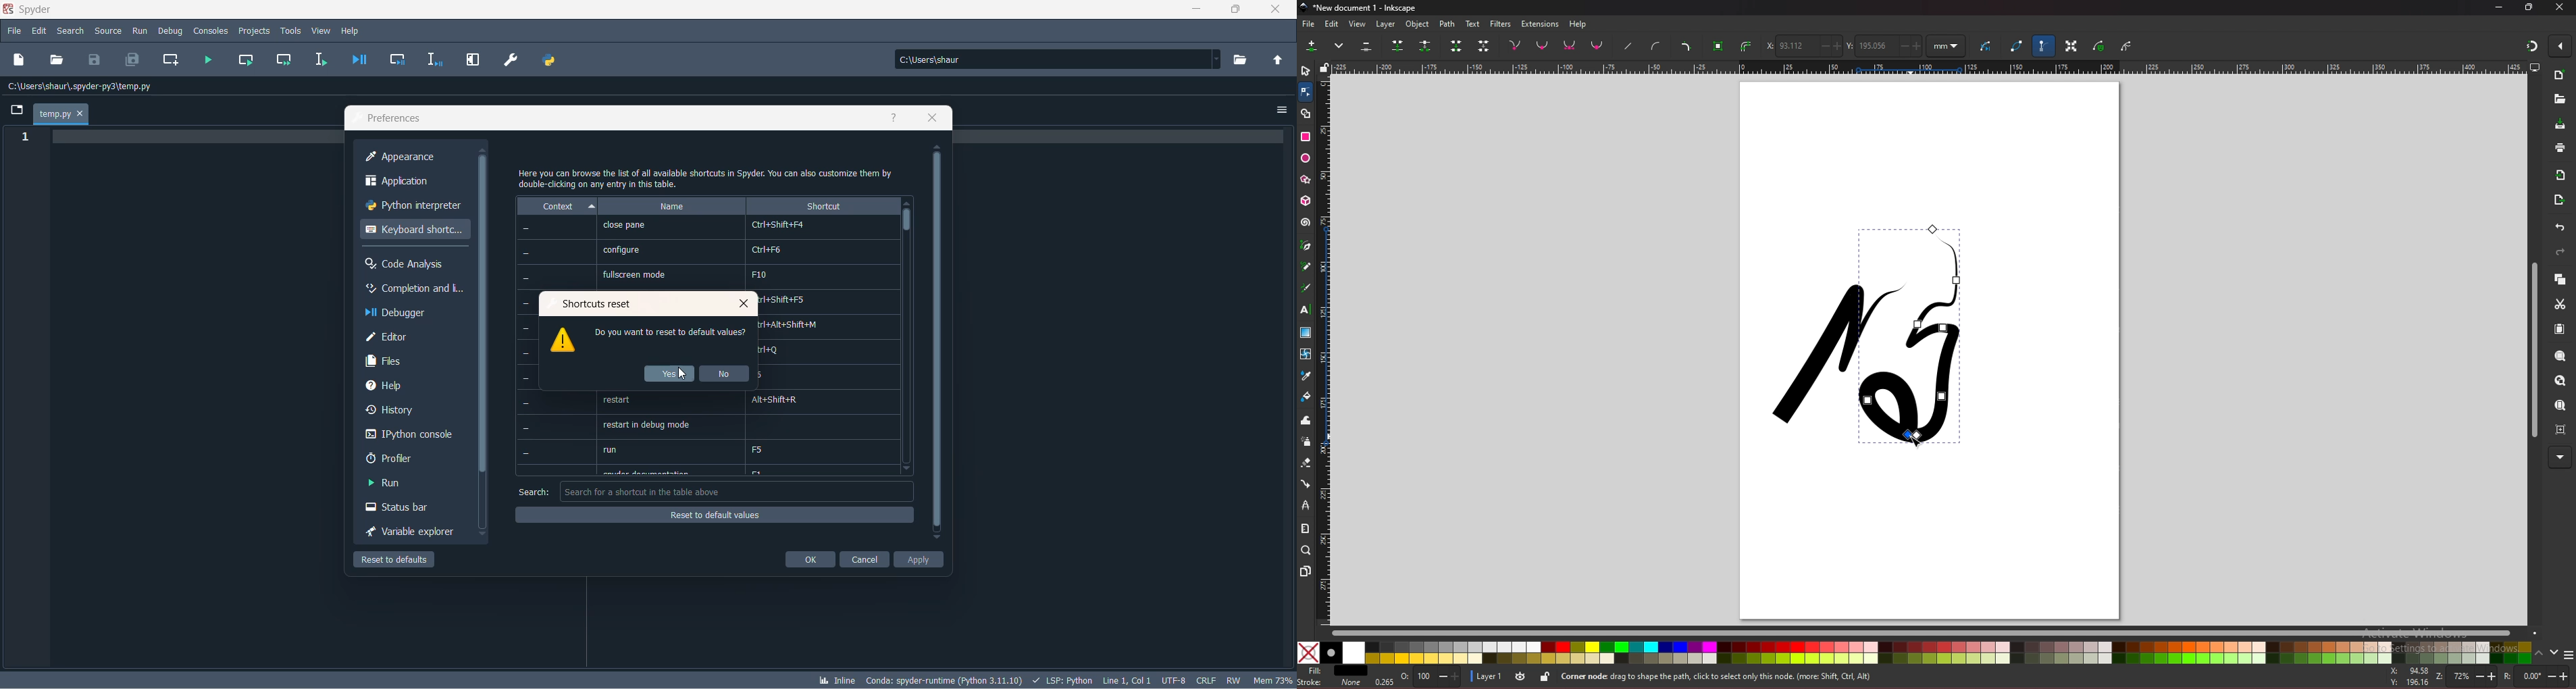 The image size is (2576, 700). Describe the element at coordinates (2560, 124) in the screenshot. I see `save` at that location.